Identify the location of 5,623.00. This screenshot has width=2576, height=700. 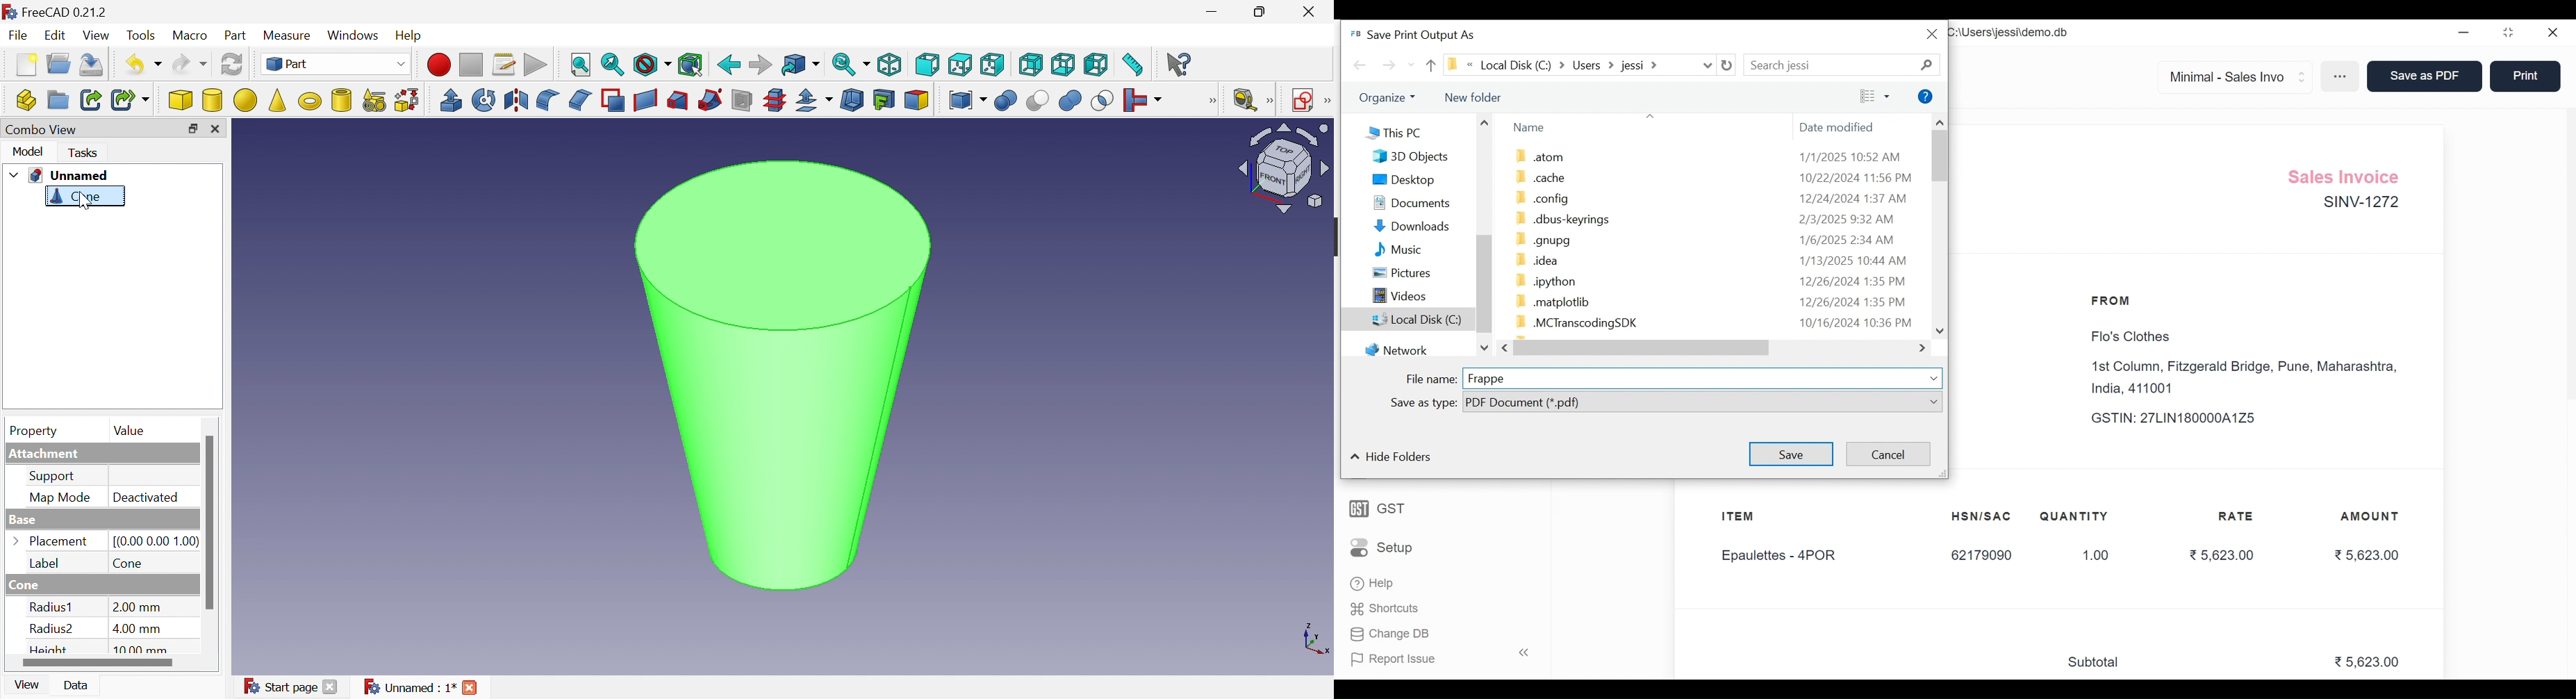
(2369, 663).